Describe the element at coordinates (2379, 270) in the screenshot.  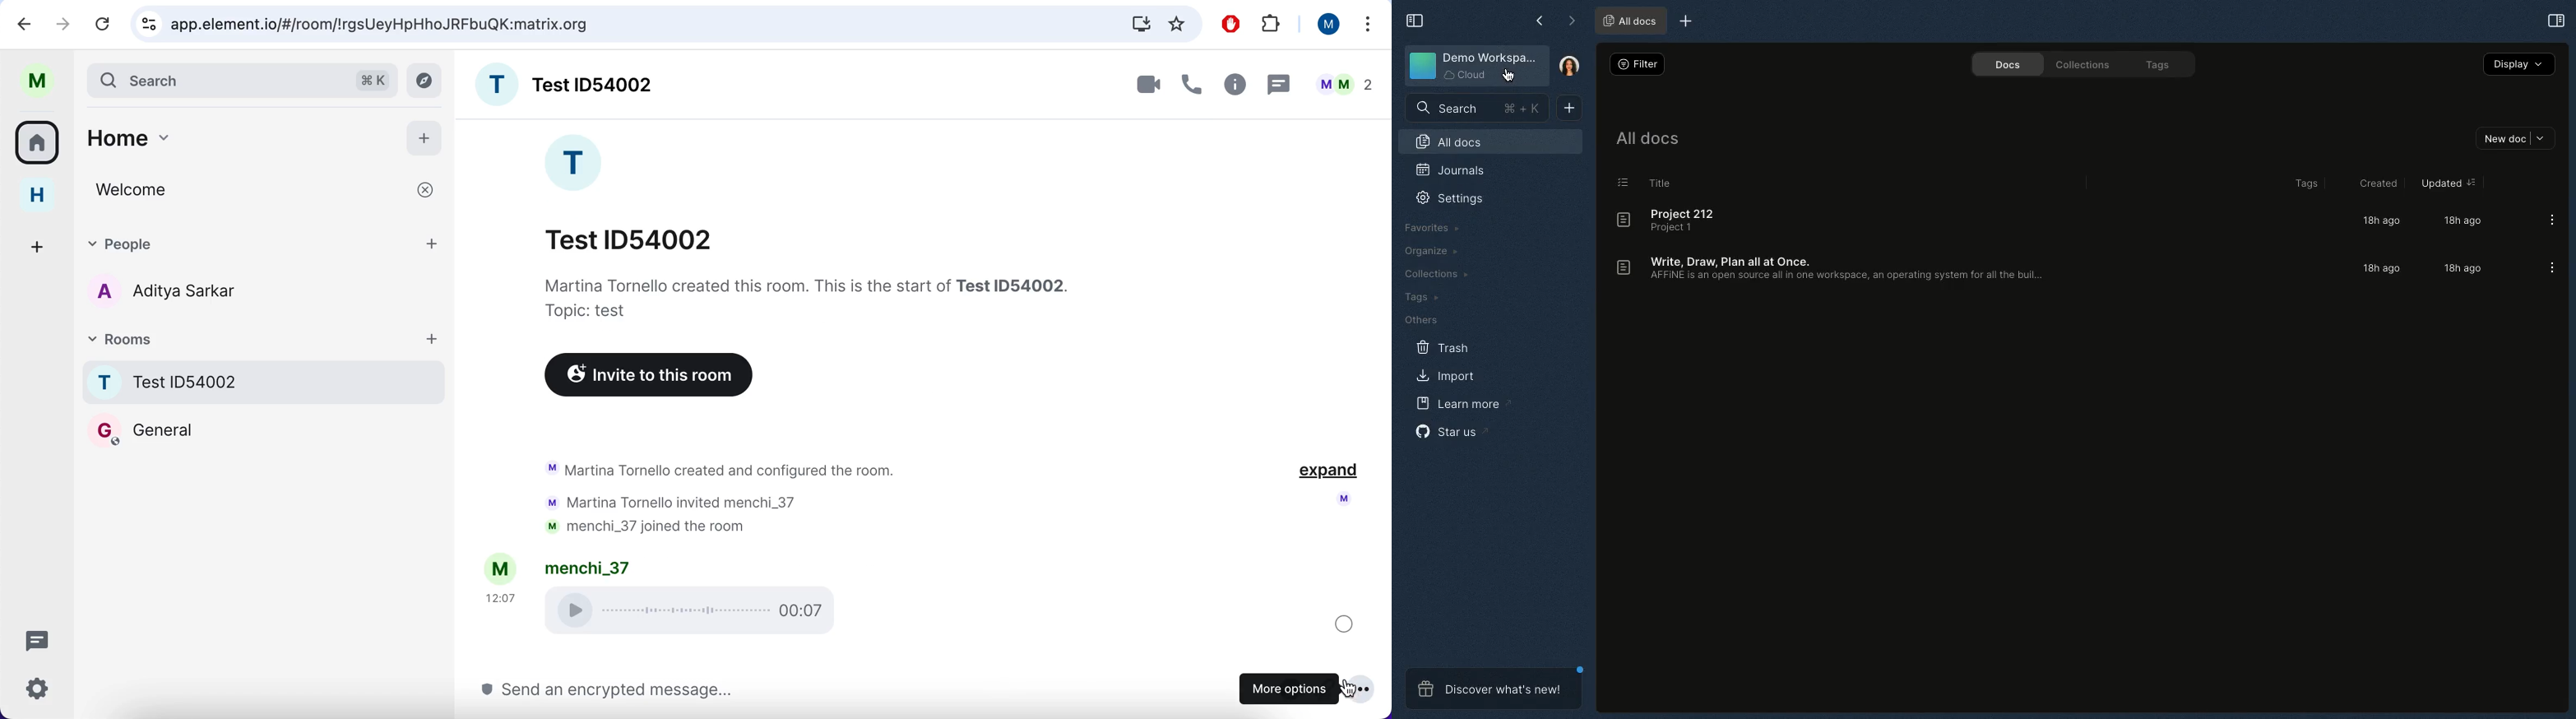
I see `18h ago` at that location.